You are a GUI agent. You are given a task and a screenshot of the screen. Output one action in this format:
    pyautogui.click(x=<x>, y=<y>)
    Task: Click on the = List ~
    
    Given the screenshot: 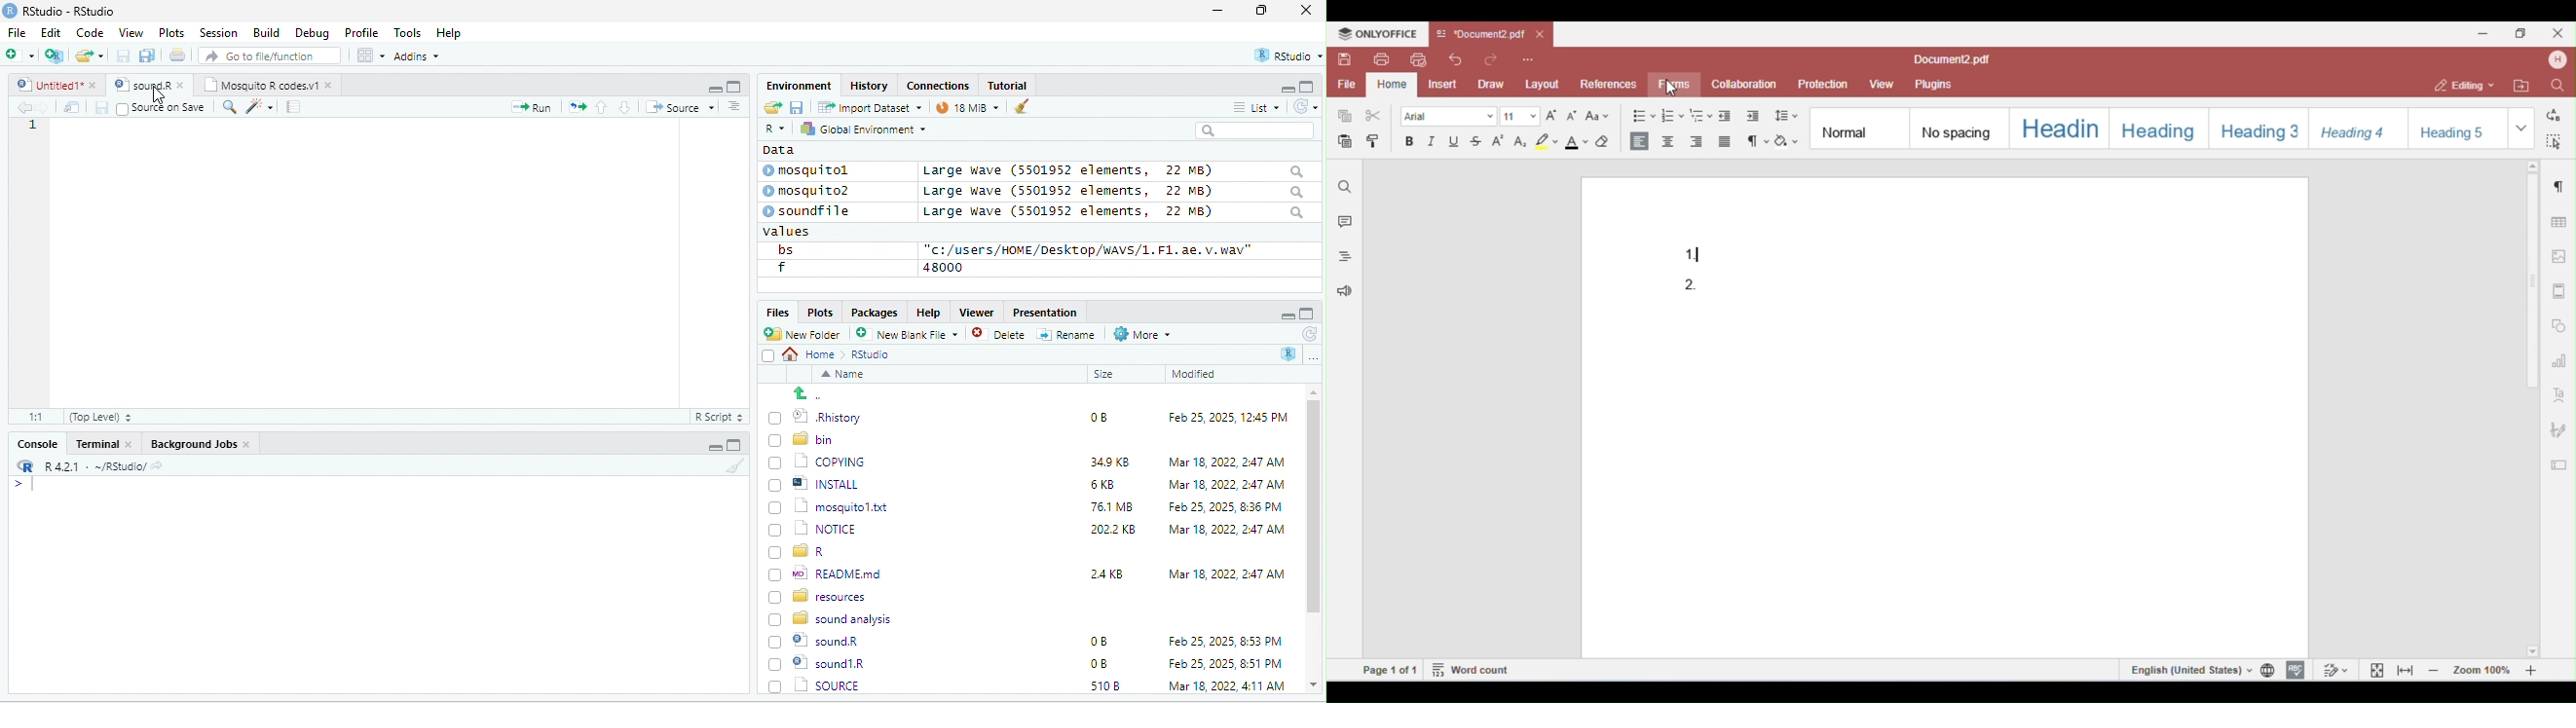 What is the action you would take?
    pyautogui.click(x=1252, y=107)
    